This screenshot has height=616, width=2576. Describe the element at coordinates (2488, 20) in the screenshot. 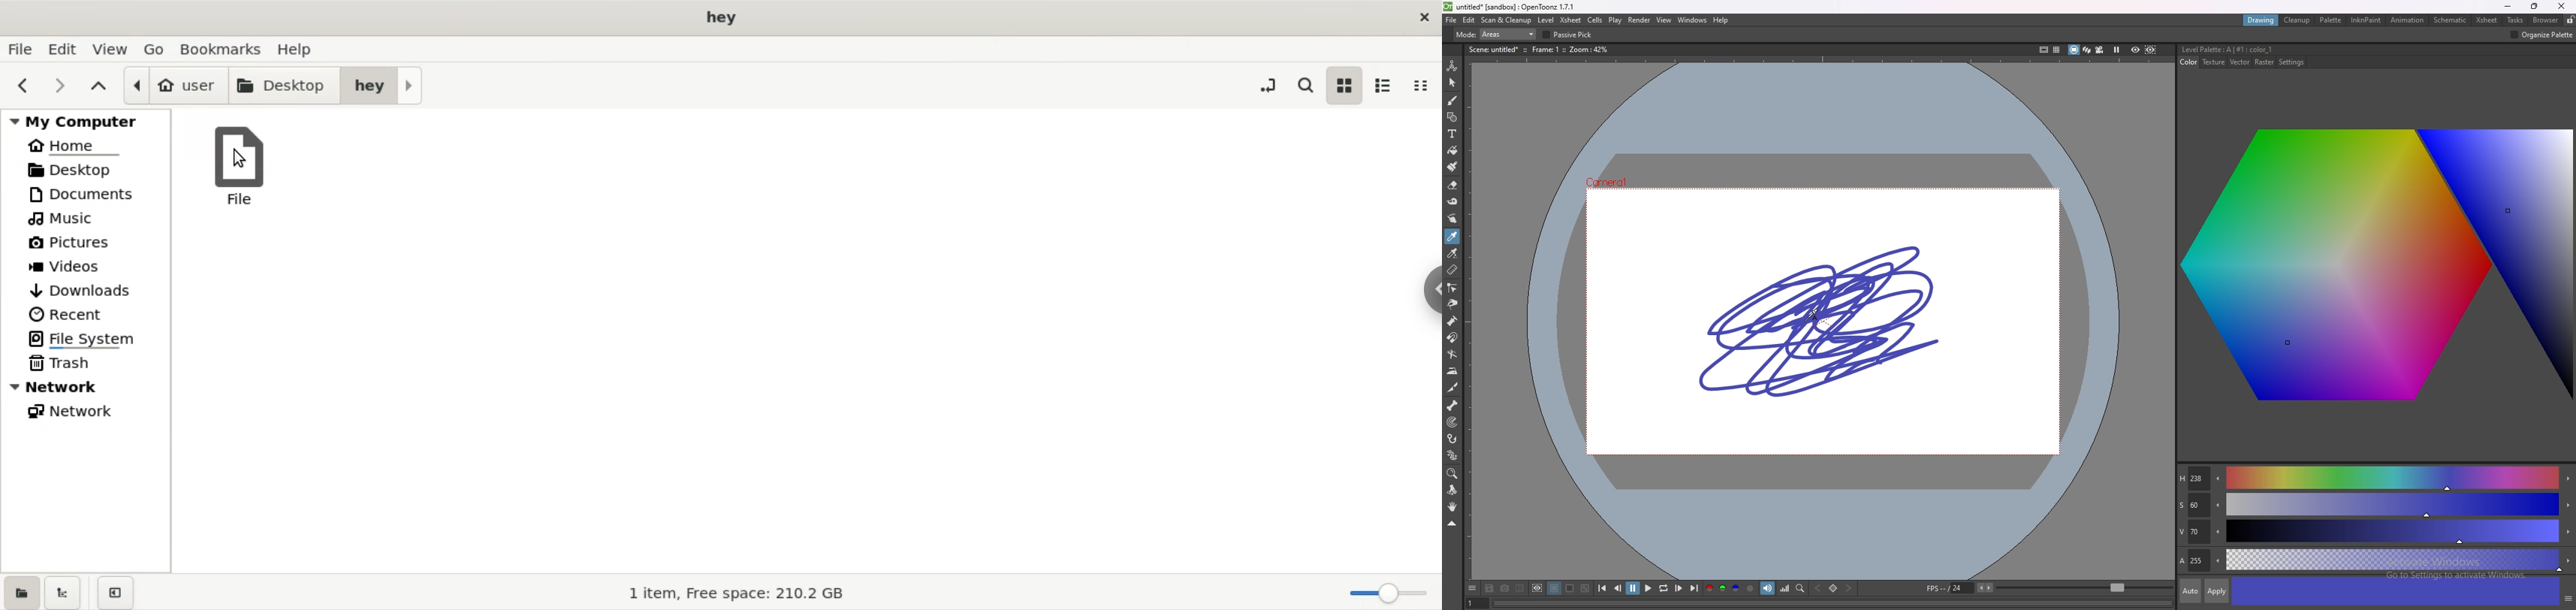

I see `xsheet` at that location.